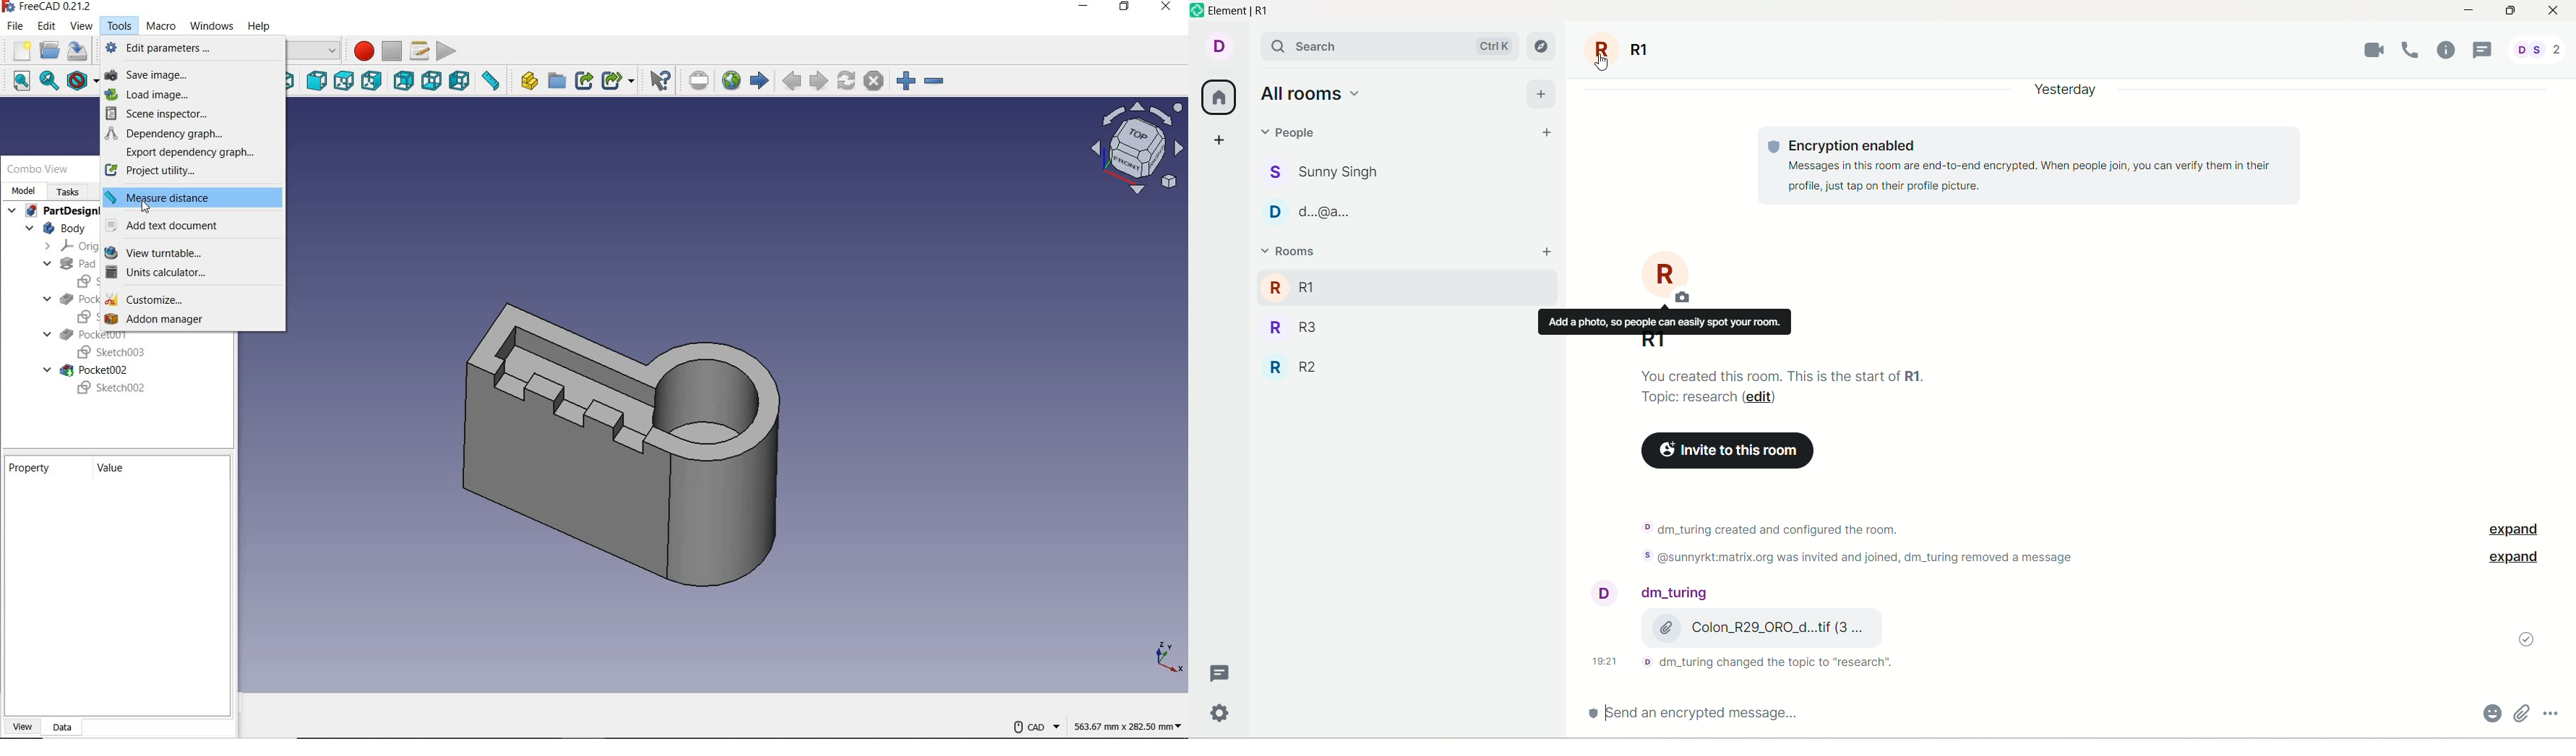 This screenshot has width=2576, height=756. I want to click on room R1, so click(1628, 56).